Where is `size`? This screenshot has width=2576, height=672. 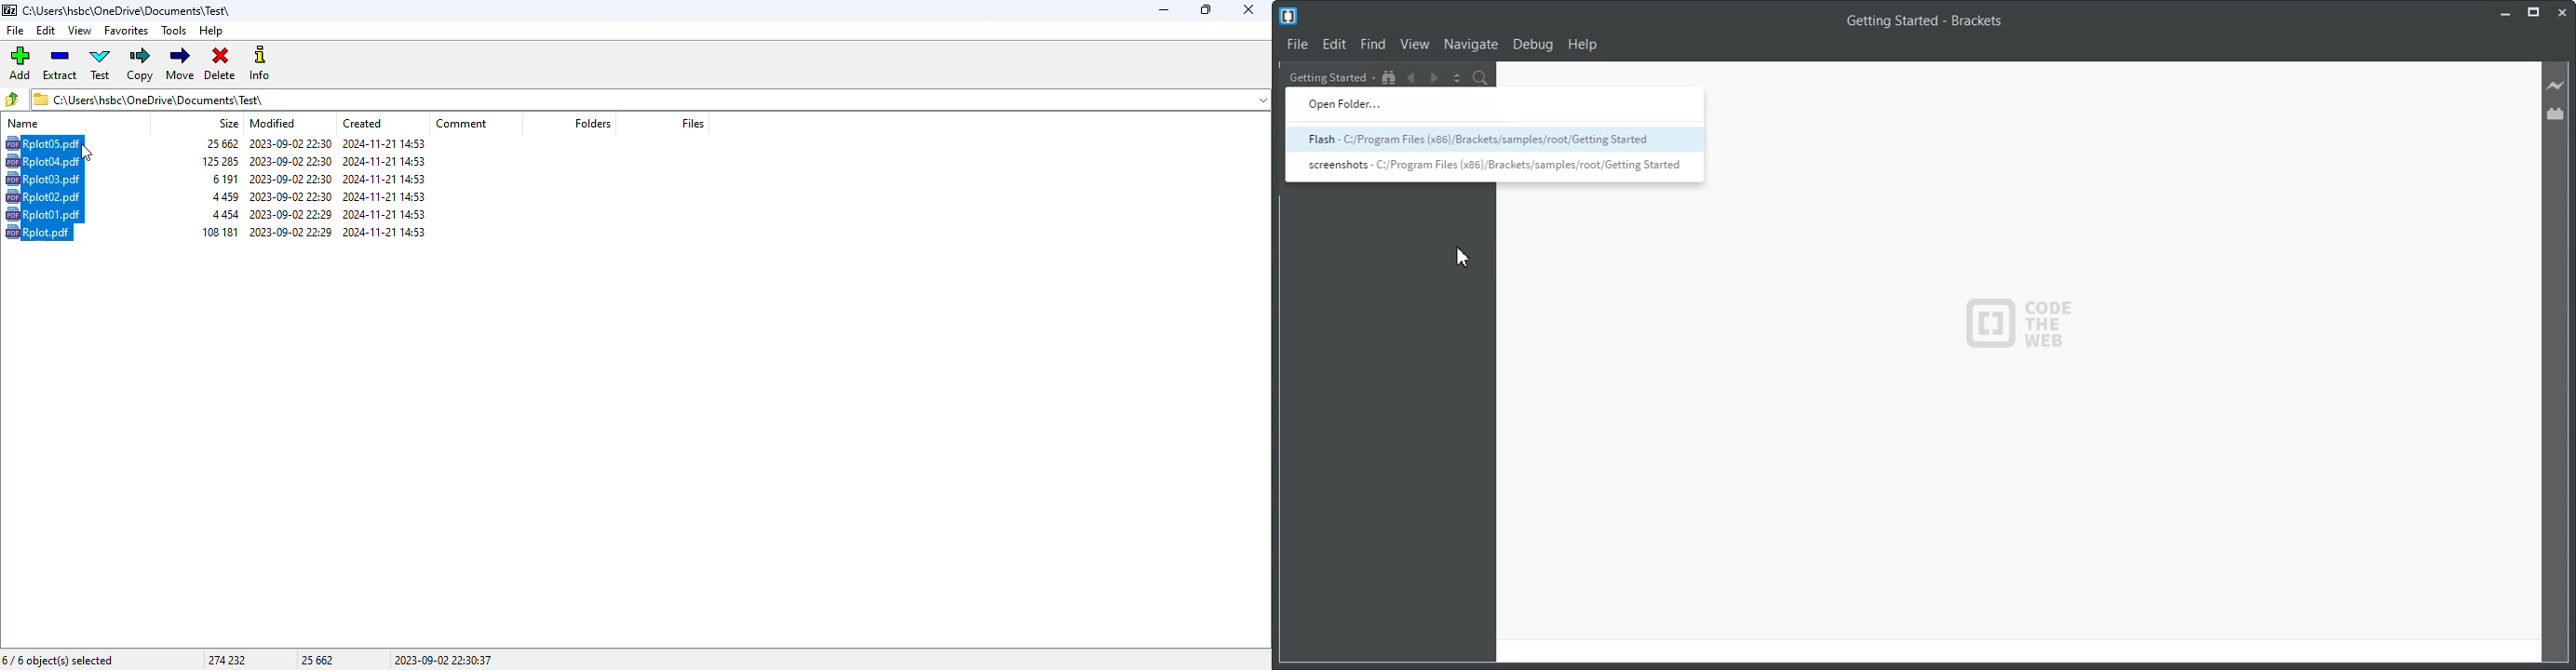 size is located at coordinates (229, 123).